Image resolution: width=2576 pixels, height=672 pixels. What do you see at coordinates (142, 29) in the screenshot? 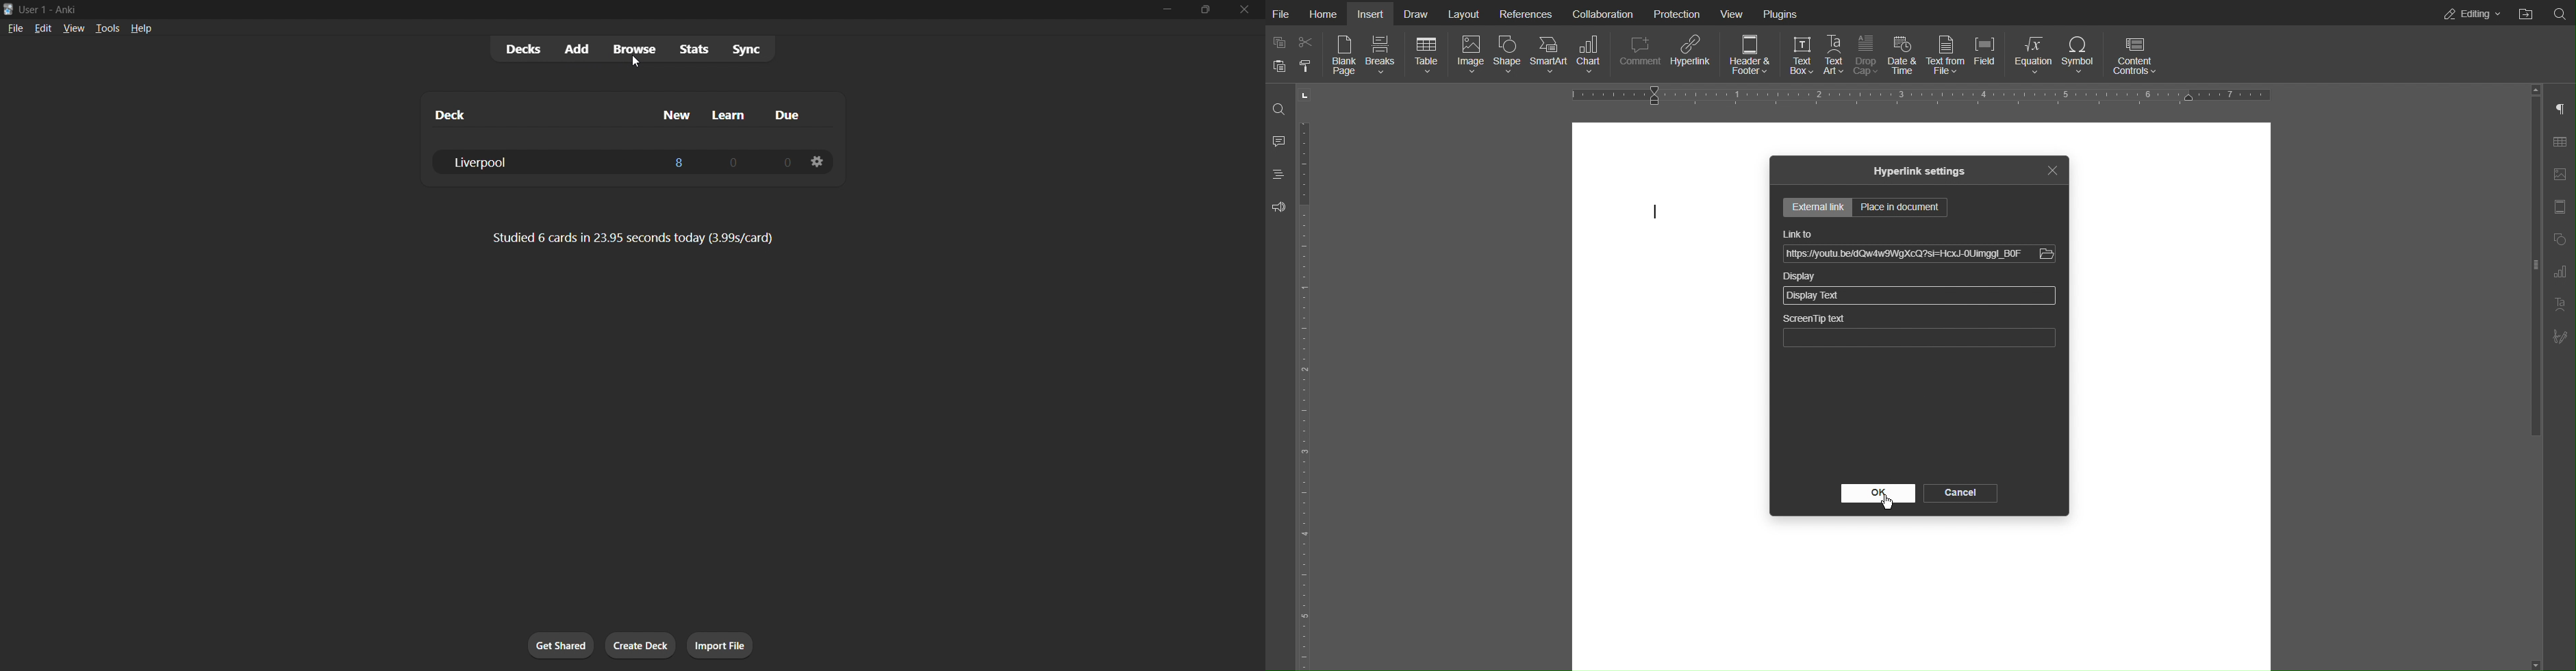
I see `help` at bounding box center [142, 29].